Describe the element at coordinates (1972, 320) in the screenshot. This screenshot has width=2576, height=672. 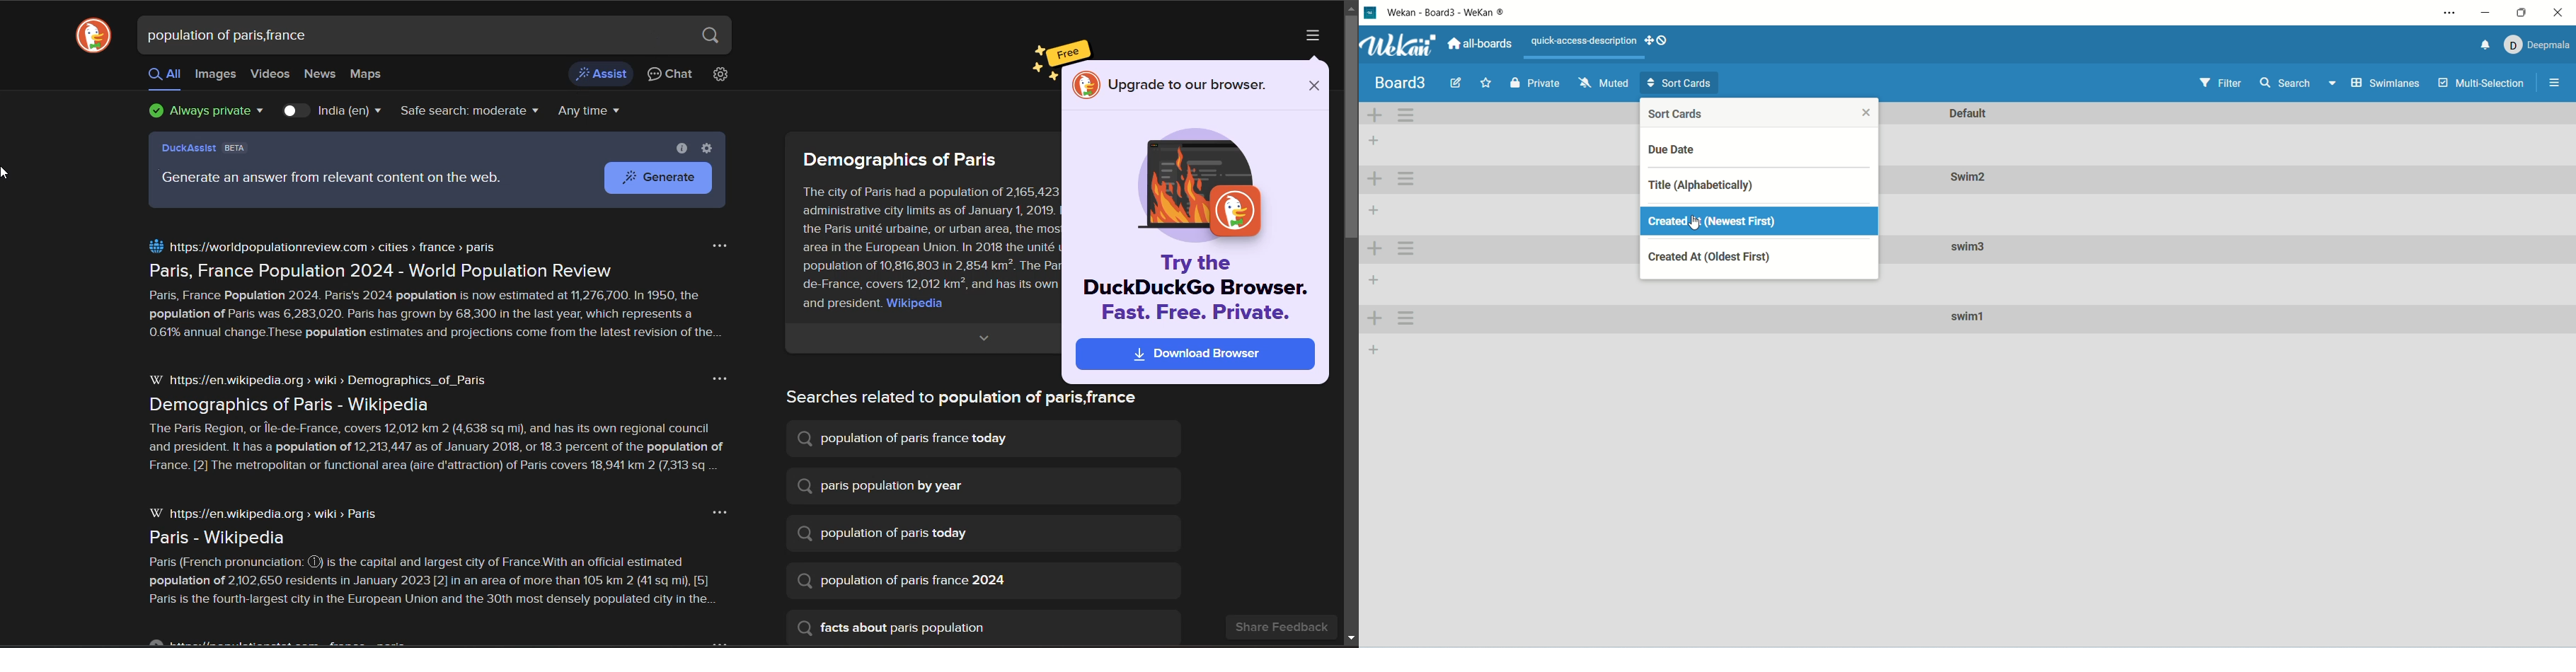
I see `swim1` at that location.